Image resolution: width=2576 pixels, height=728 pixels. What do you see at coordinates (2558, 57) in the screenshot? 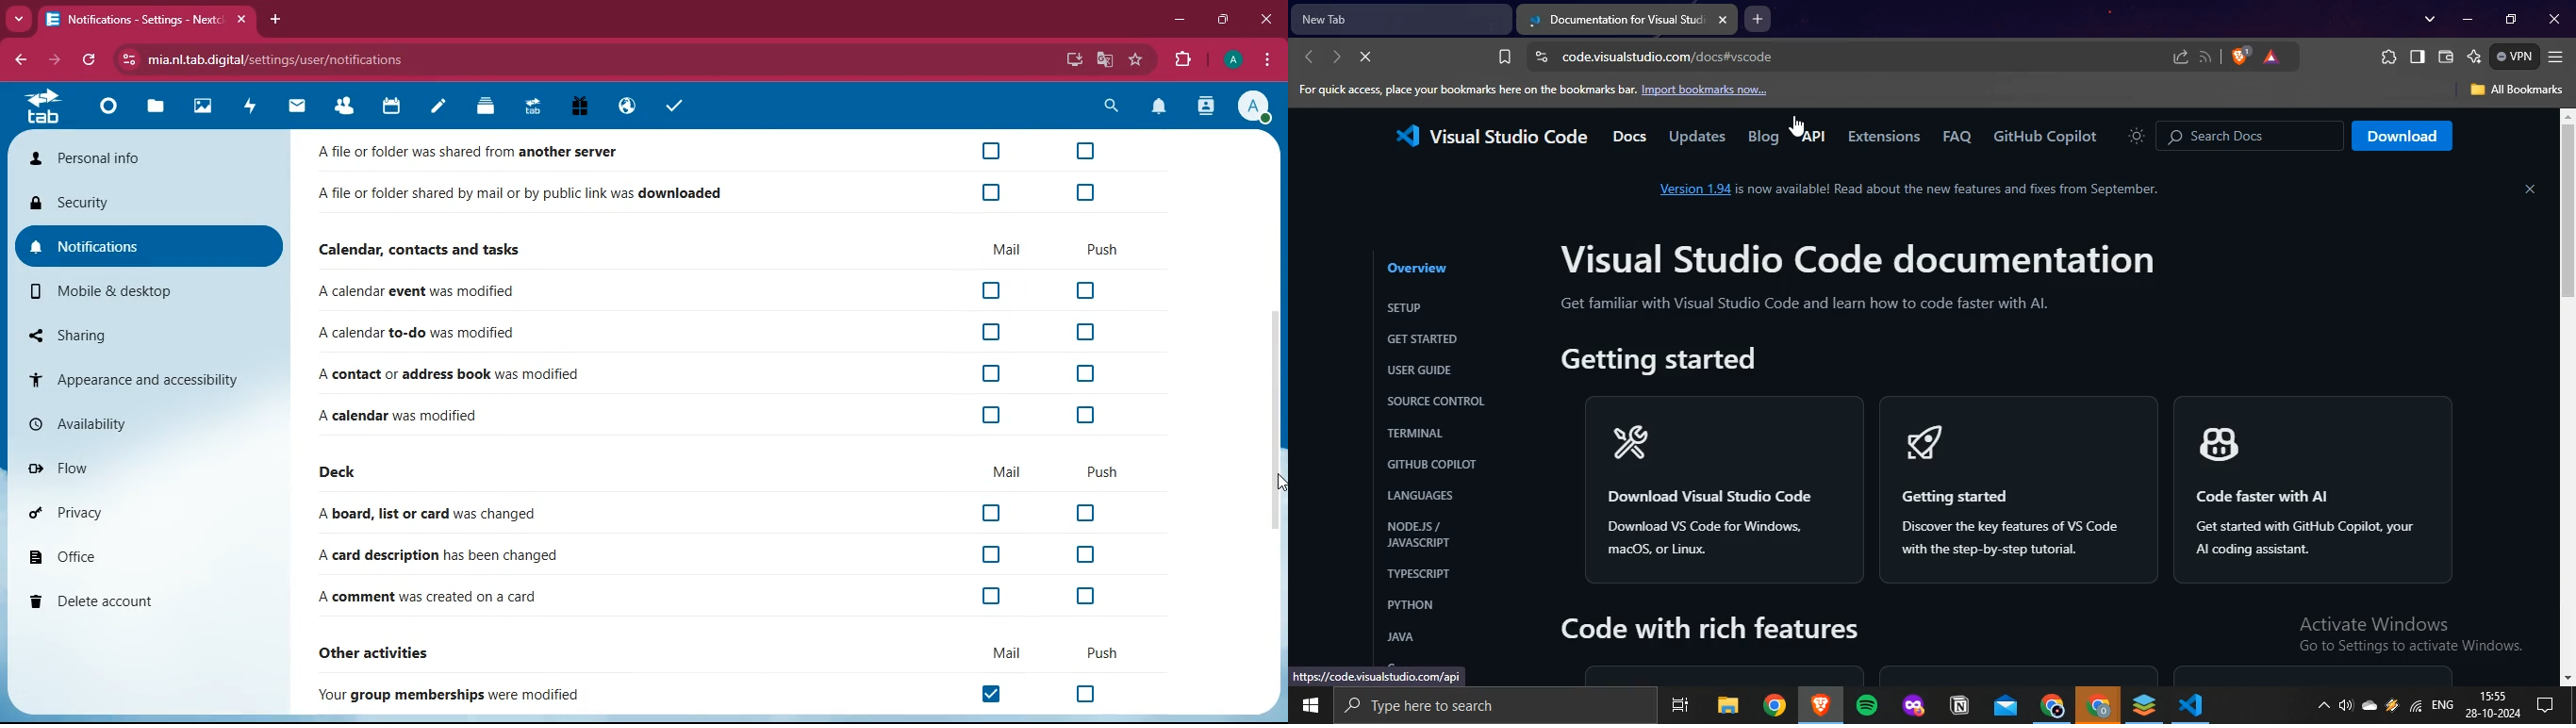
I see `customize and control brave` at bounding box center [2558, 57].